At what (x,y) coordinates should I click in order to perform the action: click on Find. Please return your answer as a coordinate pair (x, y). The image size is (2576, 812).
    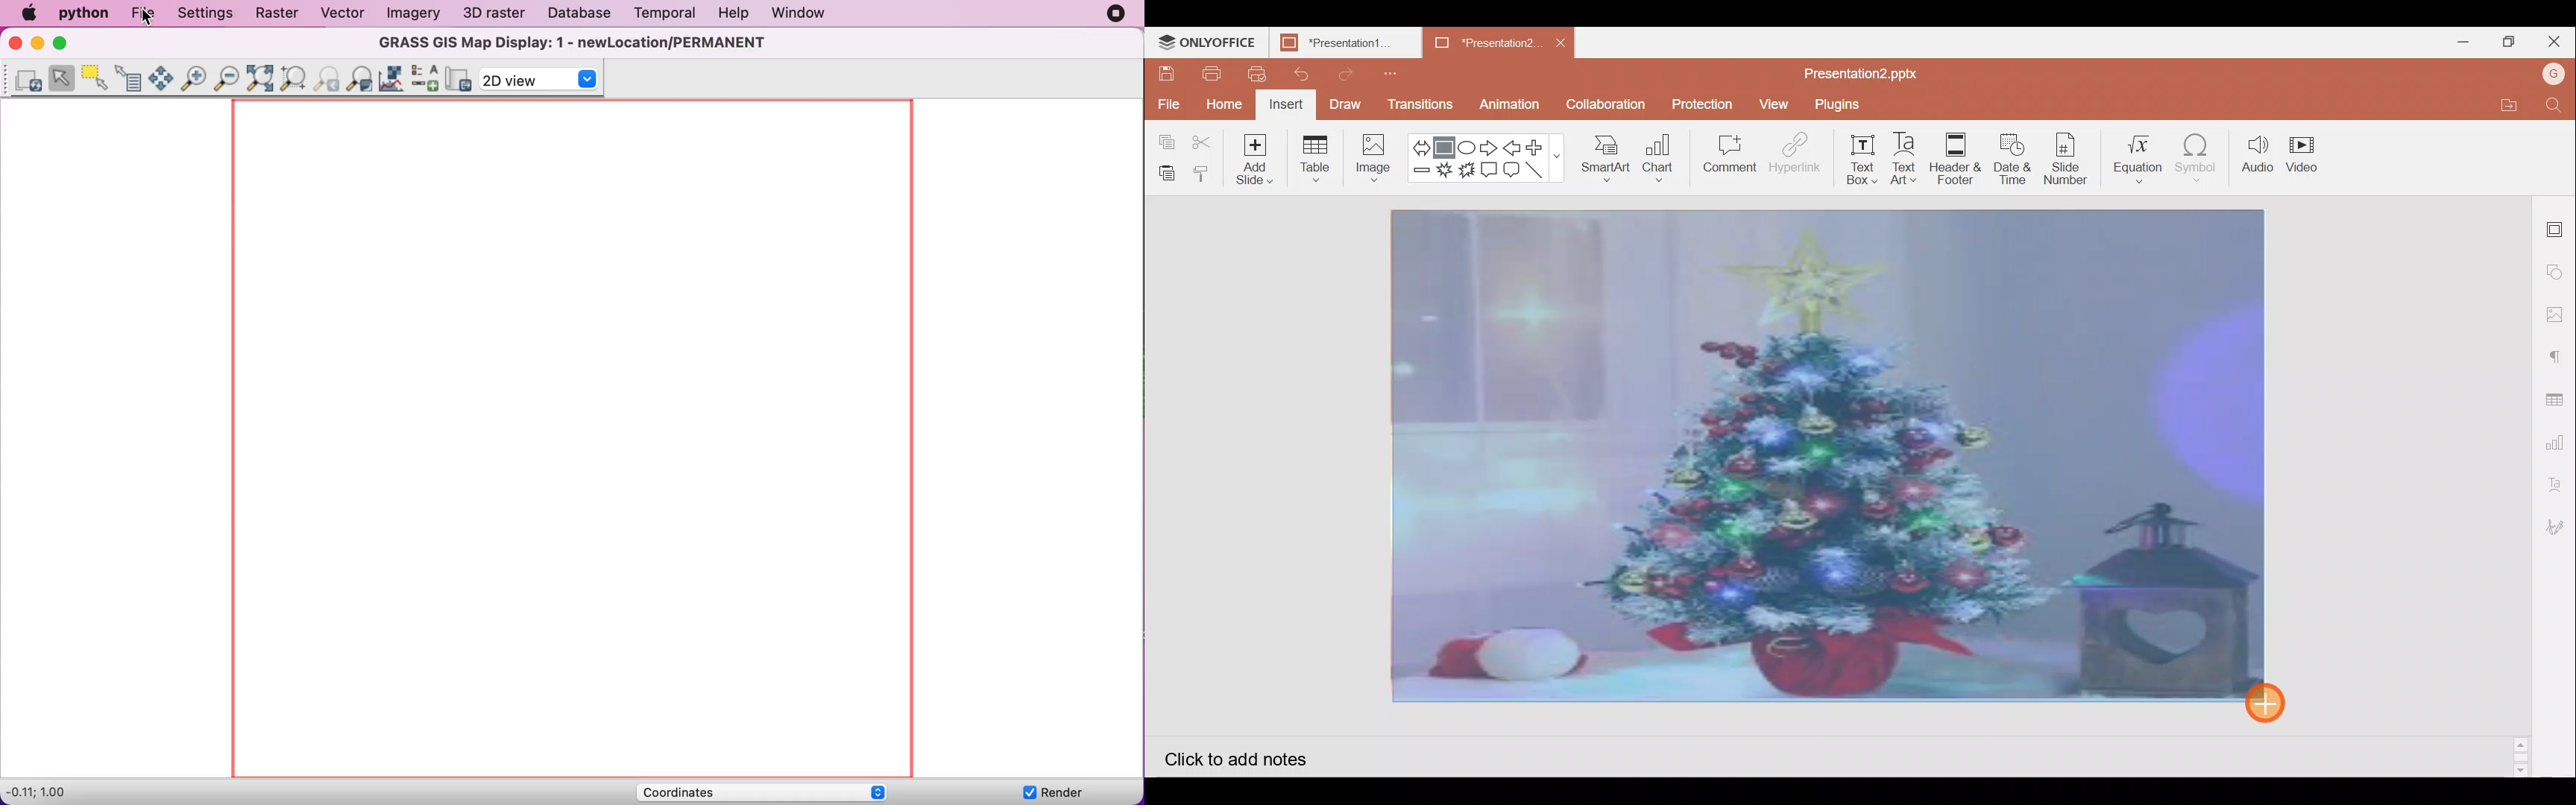
    Looking at the image, I should click on (2558, 106).